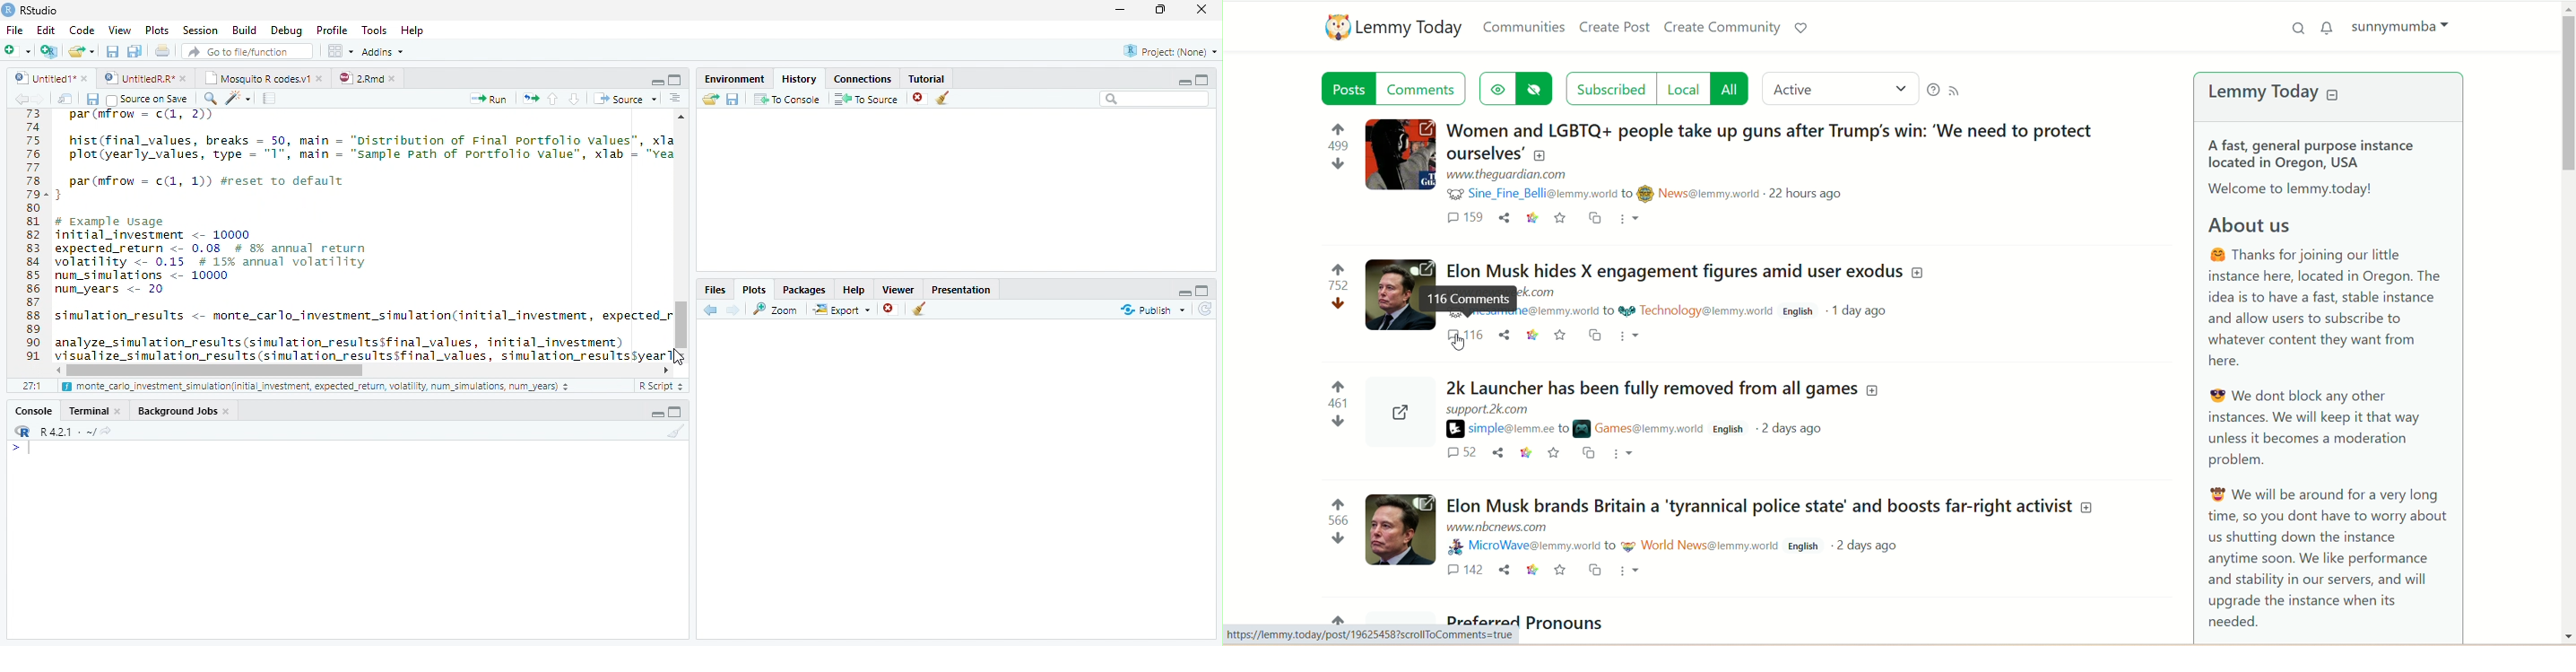 This screenshot has width=2576, height=672. I want to click on Viewer, so click(899, 287).